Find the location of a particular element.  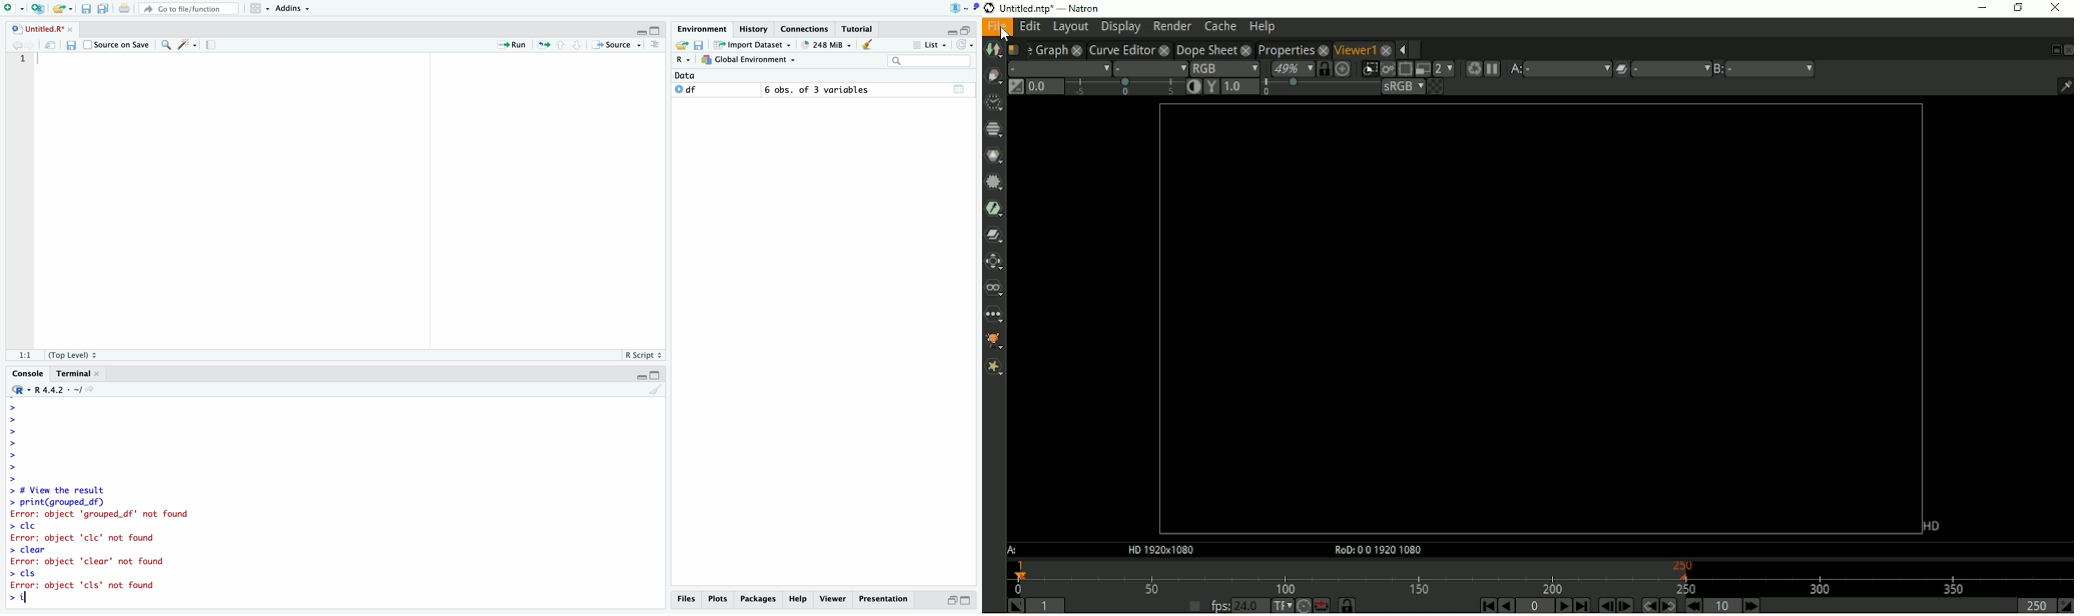

Import Dataset is located at coordinates (754, 44).